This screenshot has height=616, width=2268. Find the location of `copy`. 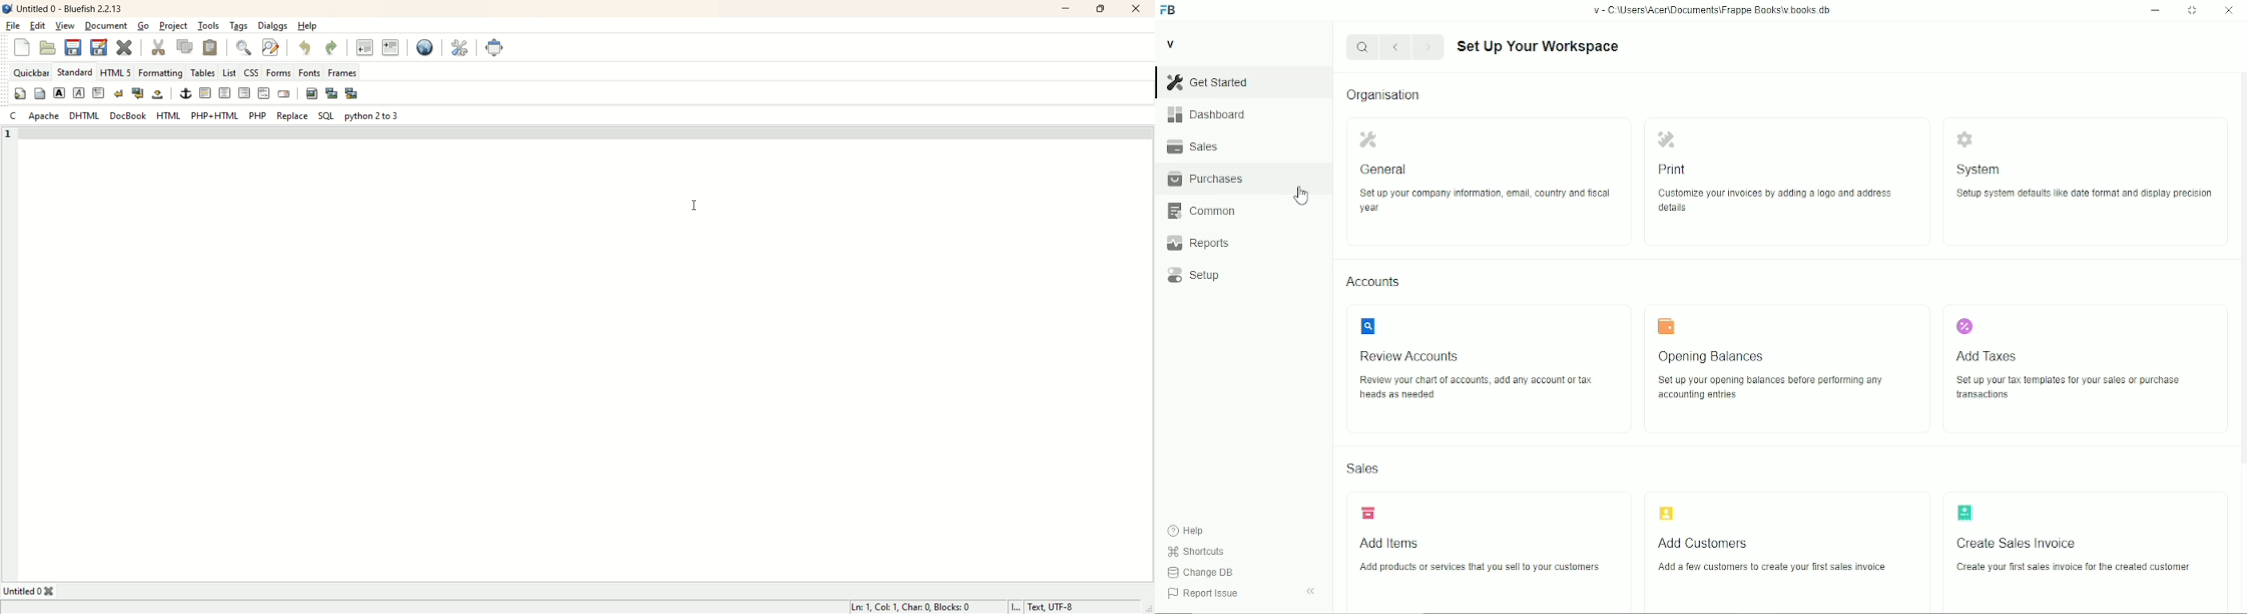

copy is located at coordinates (185, 47).